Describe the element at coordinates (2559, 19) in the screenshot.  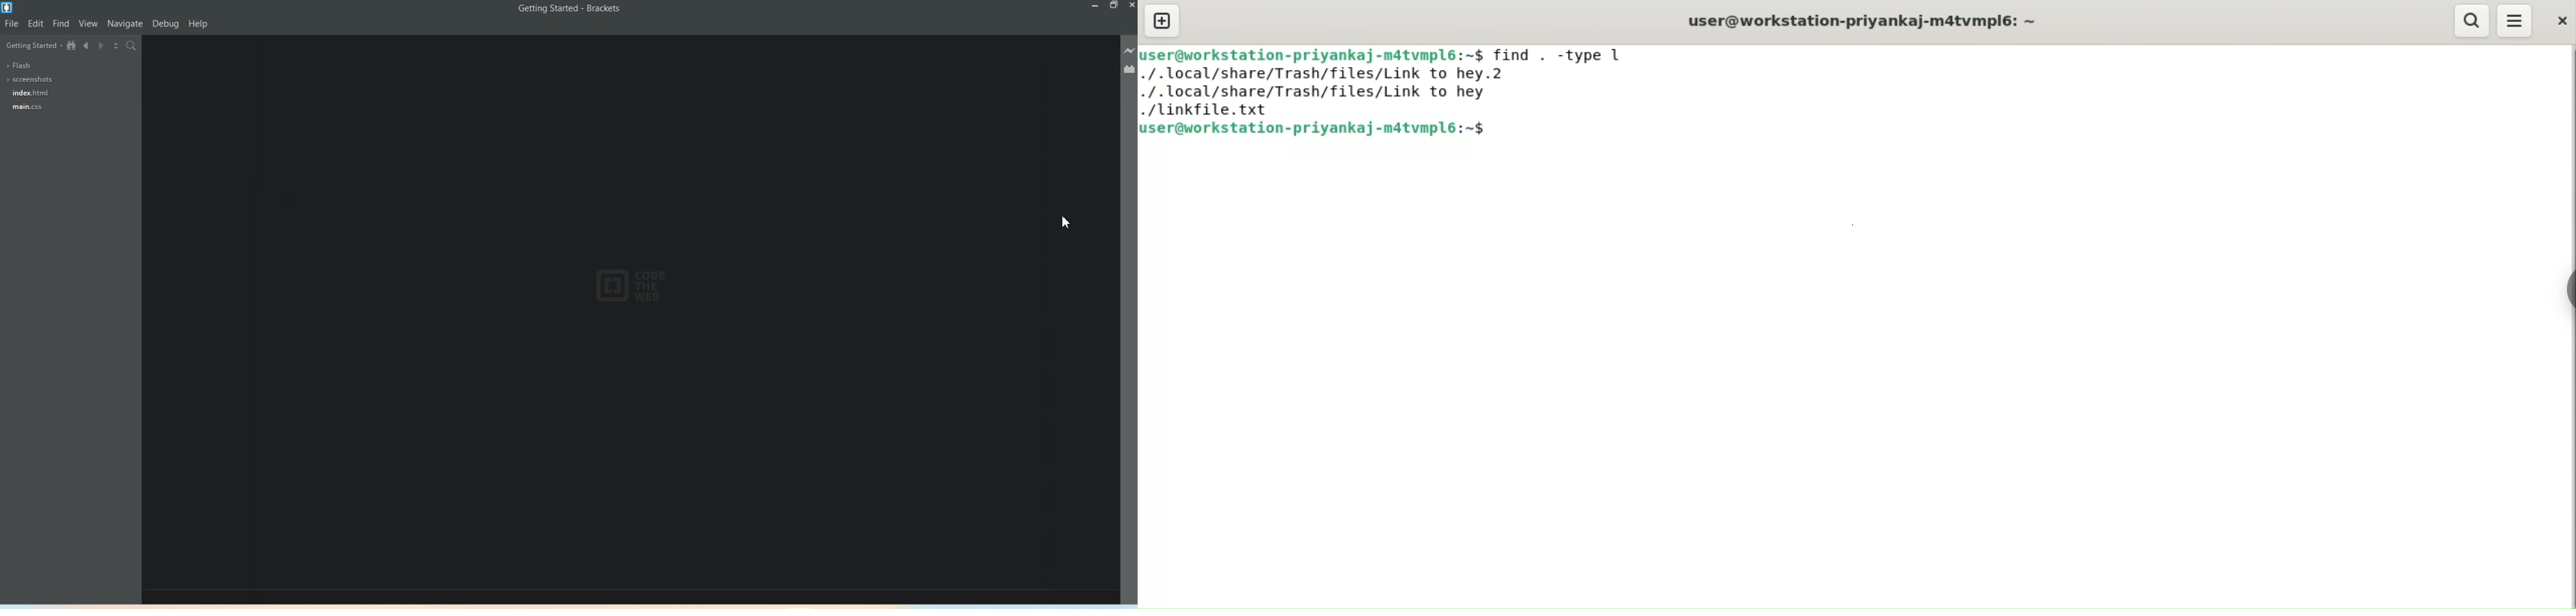
I see `close` at that location.